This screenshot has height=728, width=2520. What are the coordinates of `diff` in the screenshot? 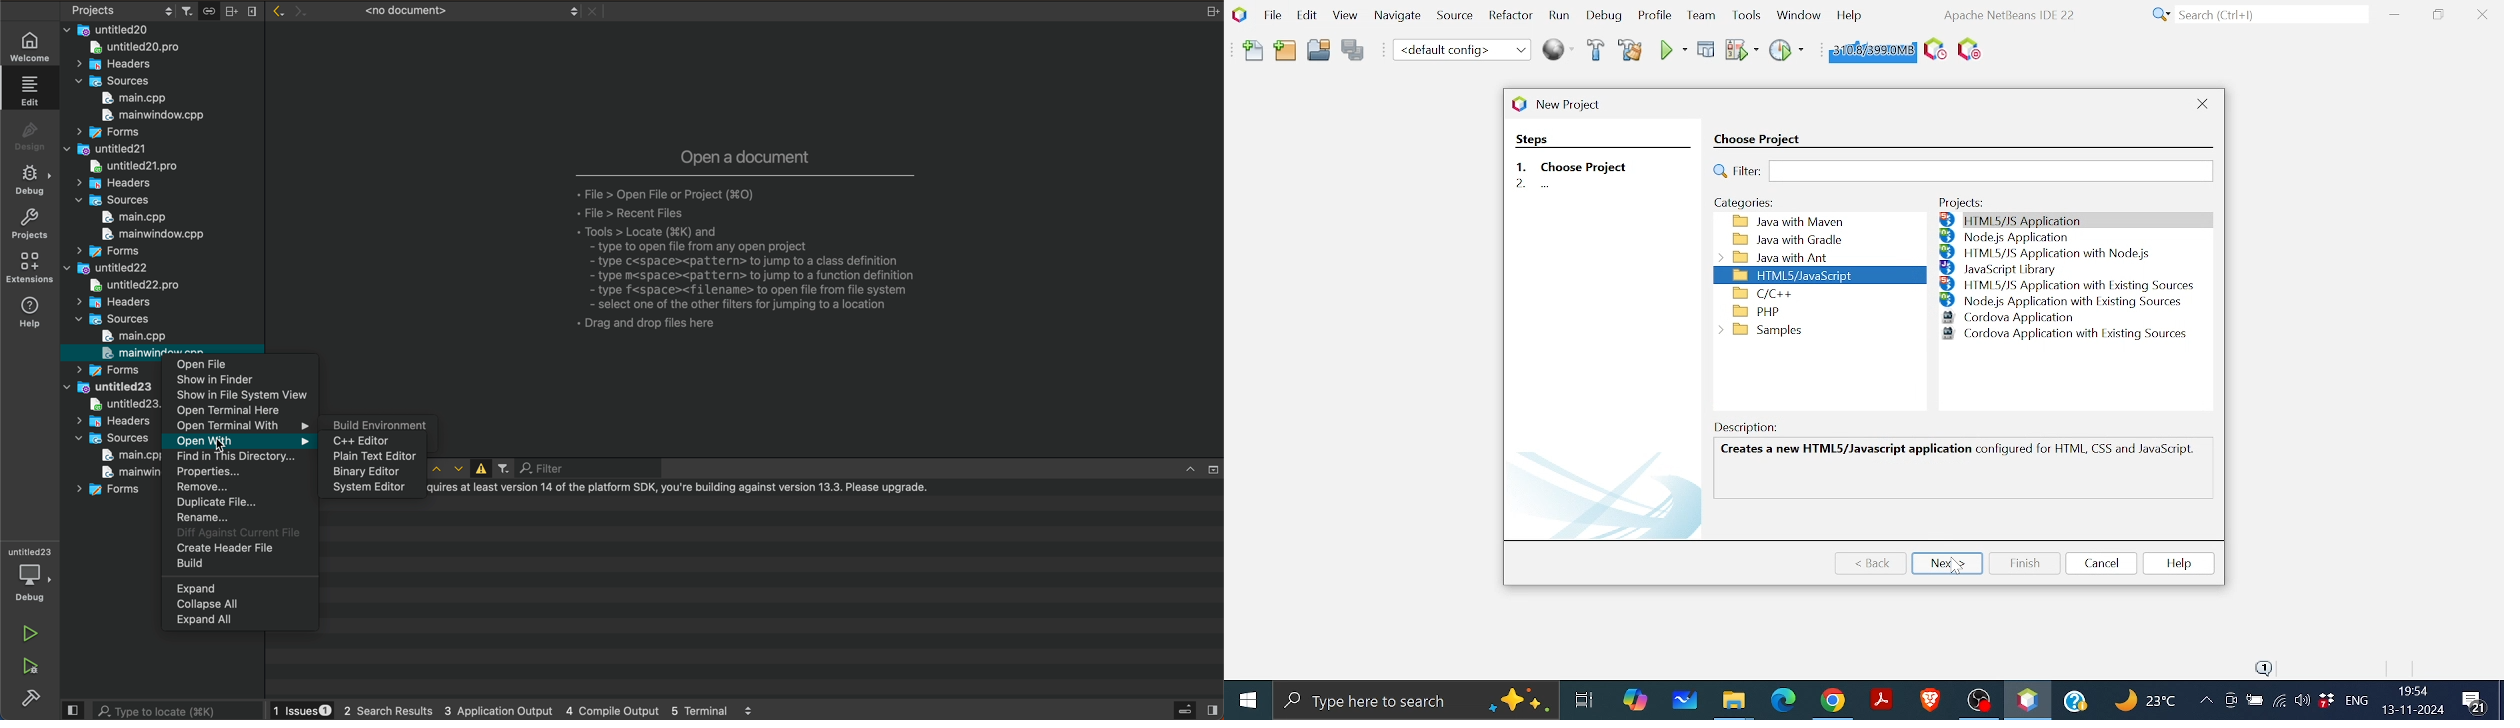 It's located at (237, 533).